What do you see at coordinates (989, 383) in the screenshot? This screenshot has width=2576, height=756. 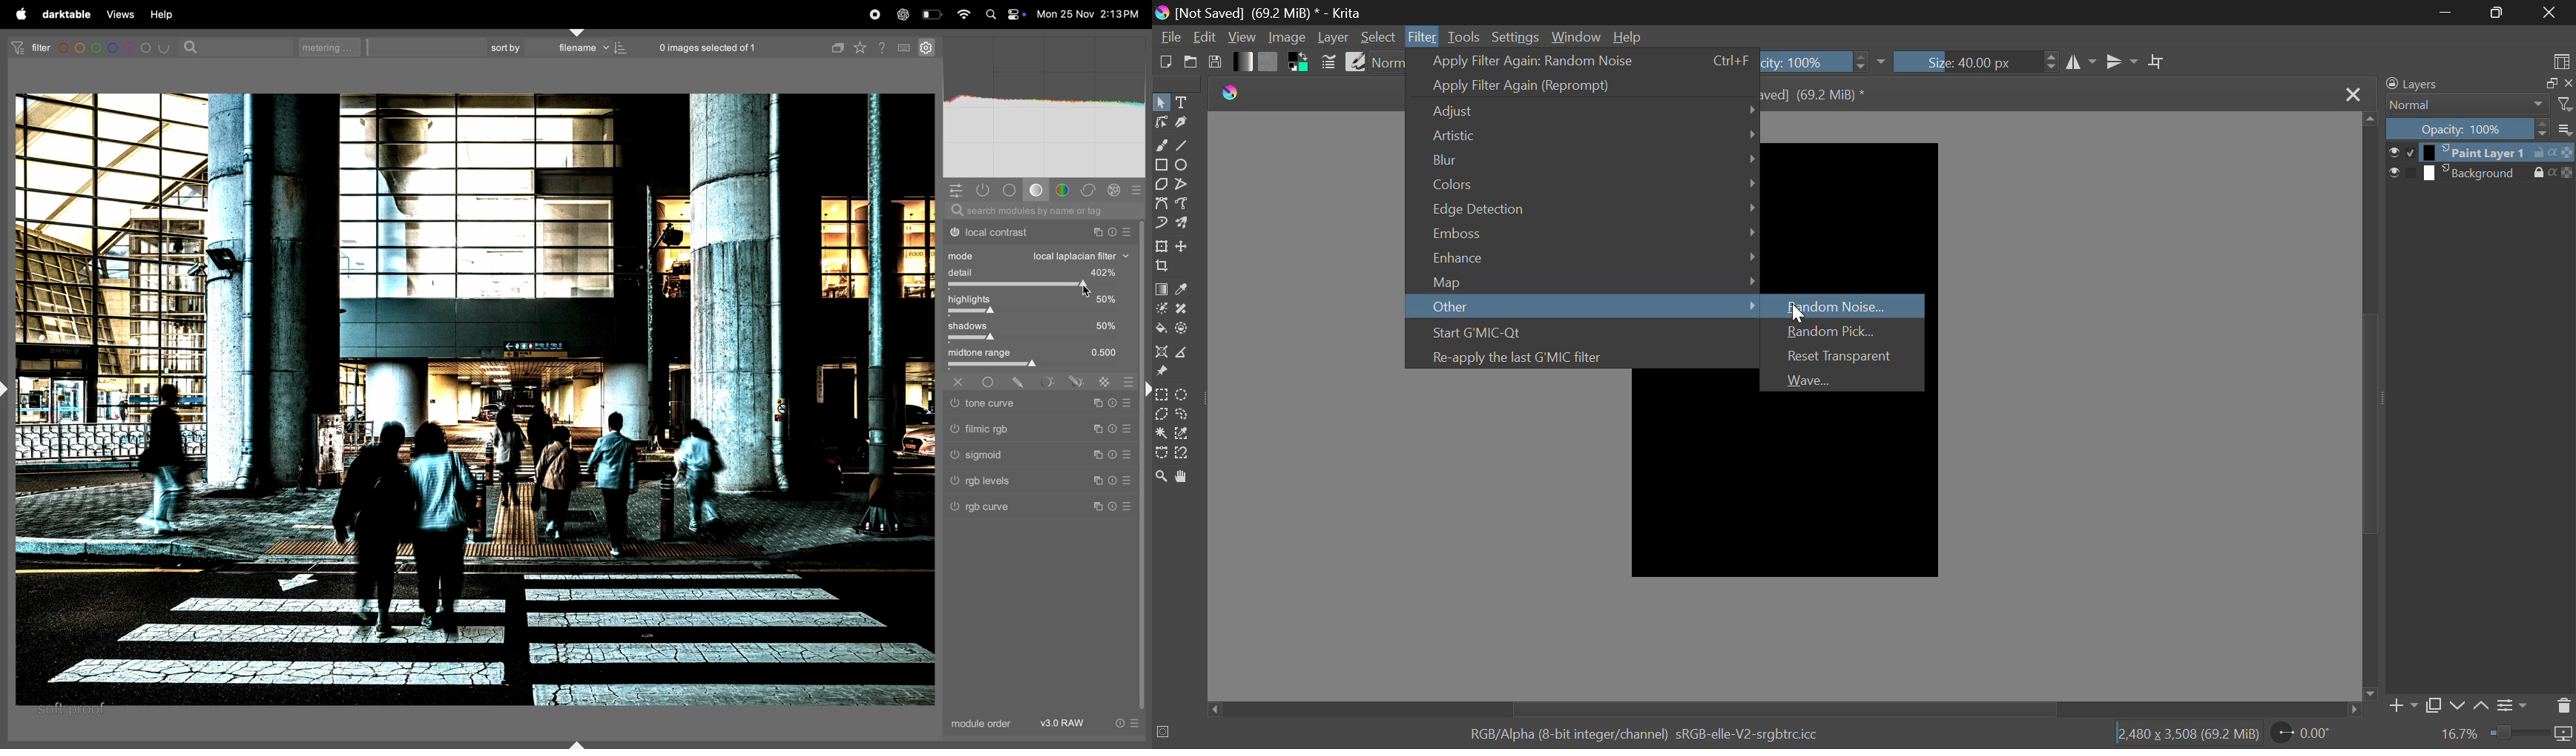 I see `uniformly` at bounding box center [989, 383].